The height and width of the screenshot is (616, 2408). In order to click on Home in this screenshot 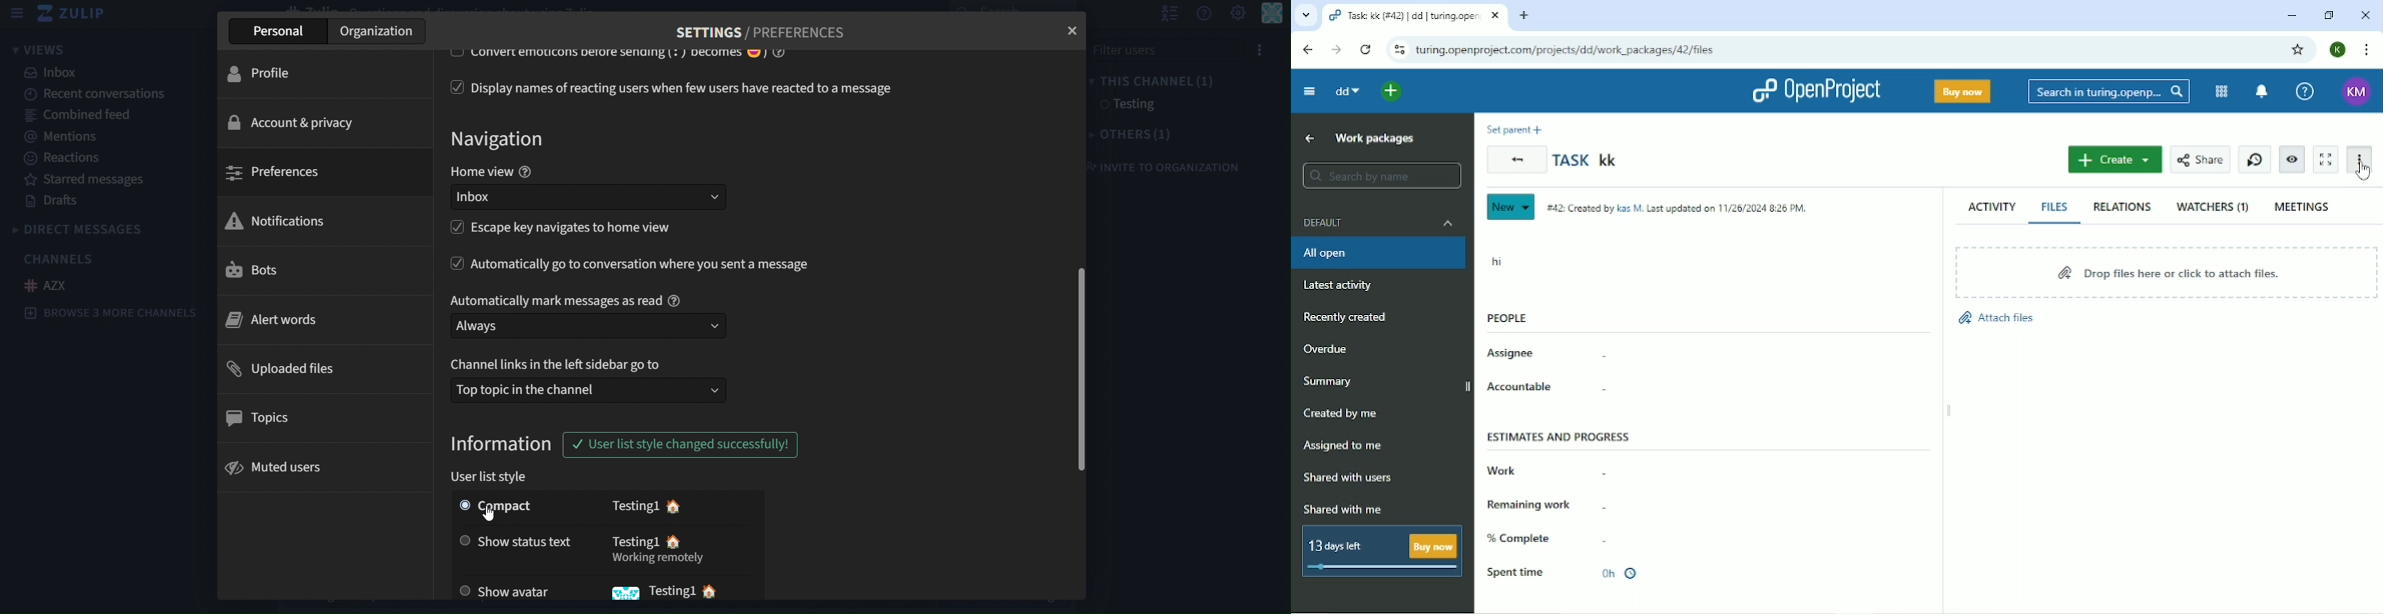, I will do `click(675, 543)`.